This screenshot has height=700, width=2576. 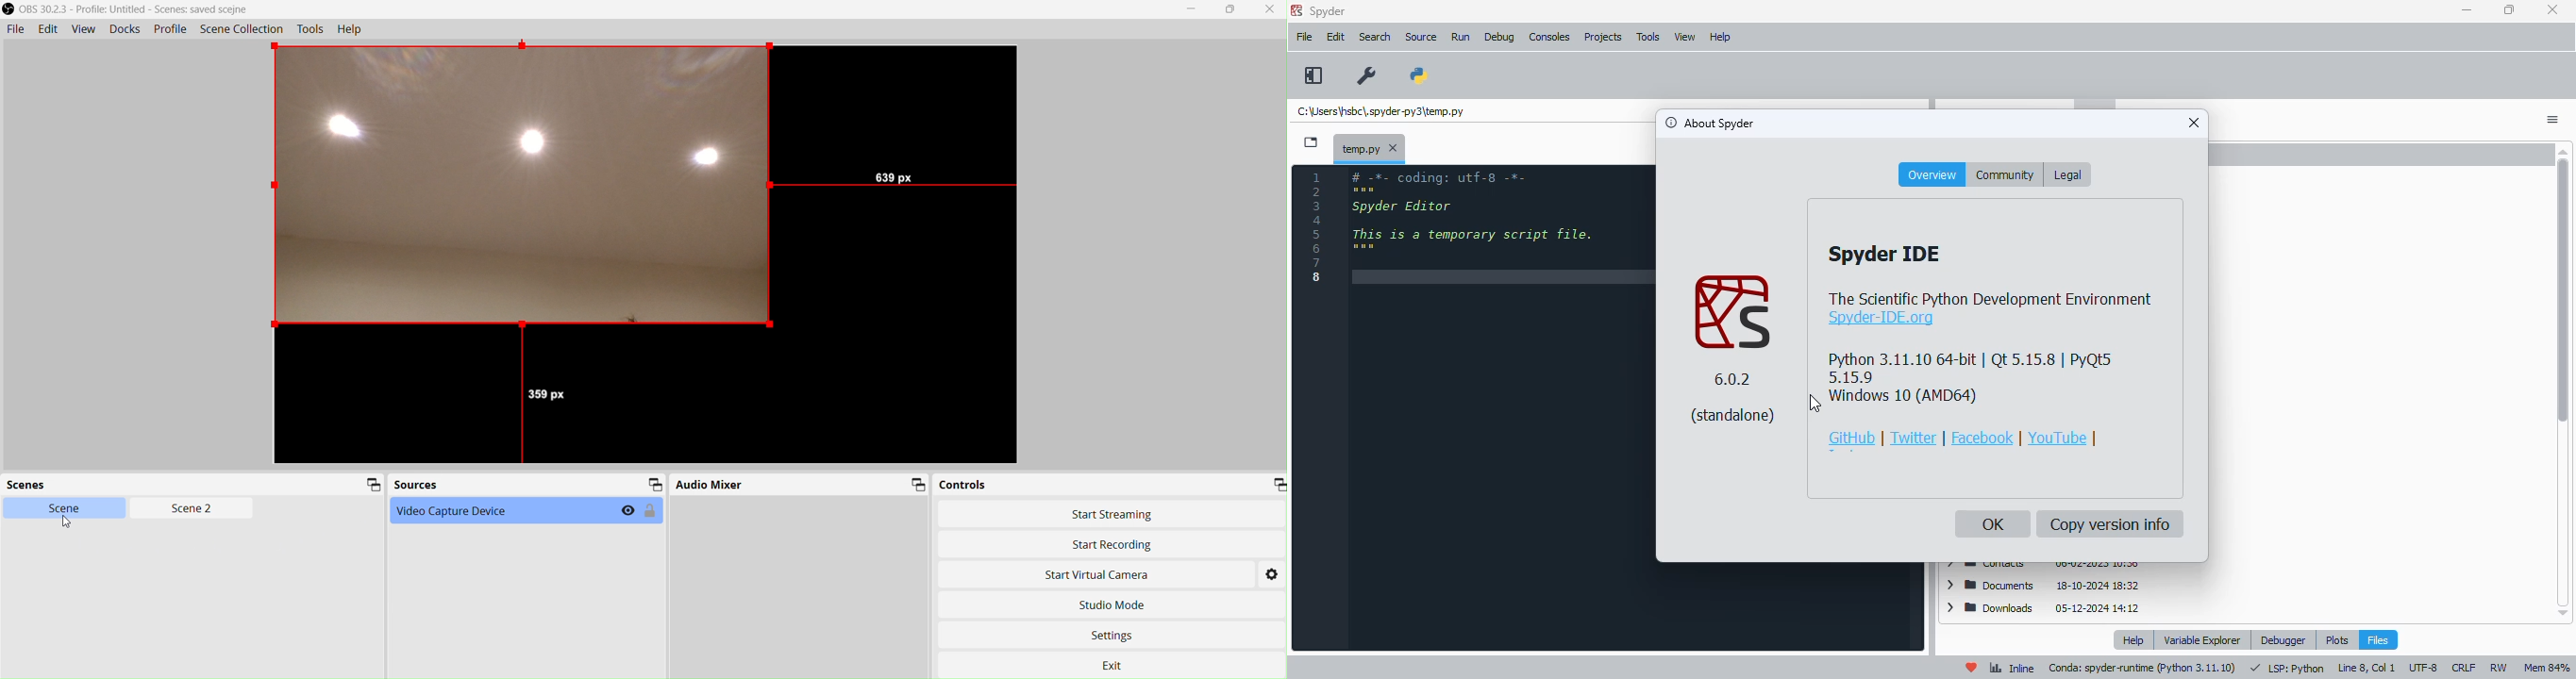 What do you see at coordinates (153, 9) in the screenshot?
I see `` at bounding box center [153, 9].